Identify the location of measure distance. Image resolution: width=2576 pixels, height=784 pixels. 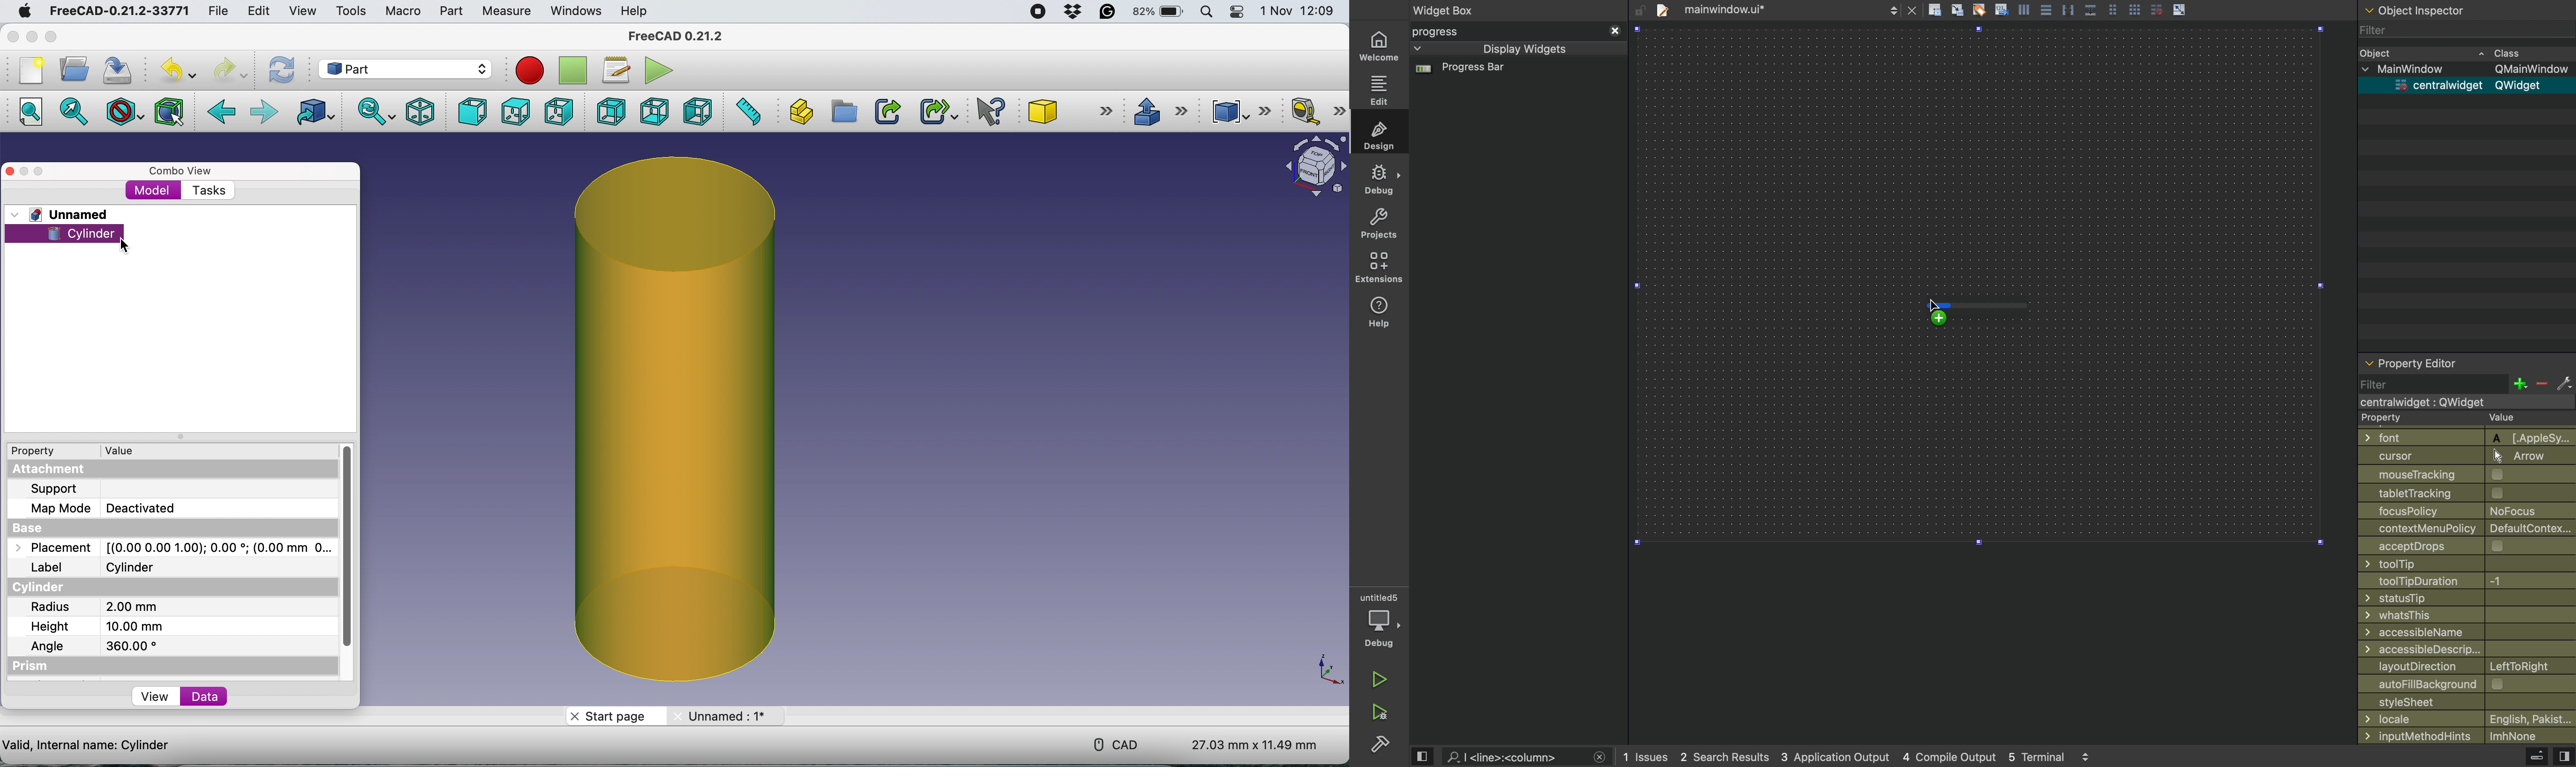
(751, 111).